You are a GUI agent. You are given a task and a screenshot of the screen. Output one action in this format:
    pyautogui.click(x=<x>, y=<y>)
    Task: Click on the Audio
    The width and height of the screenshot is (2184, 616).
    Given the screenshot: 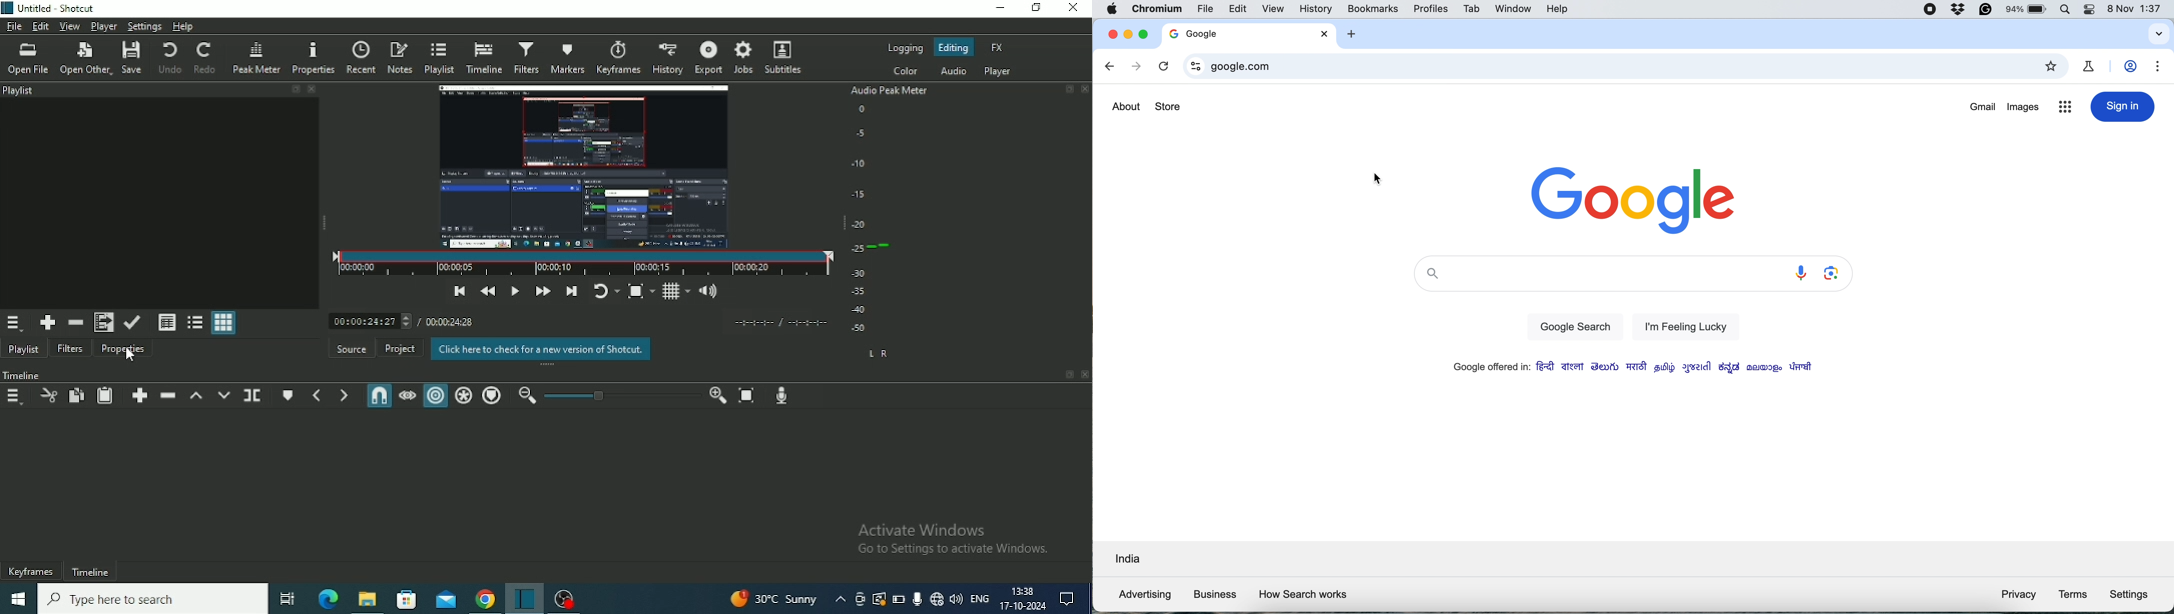 What is the action you would take?
    pyautogui.click(x=954, y=71)
    